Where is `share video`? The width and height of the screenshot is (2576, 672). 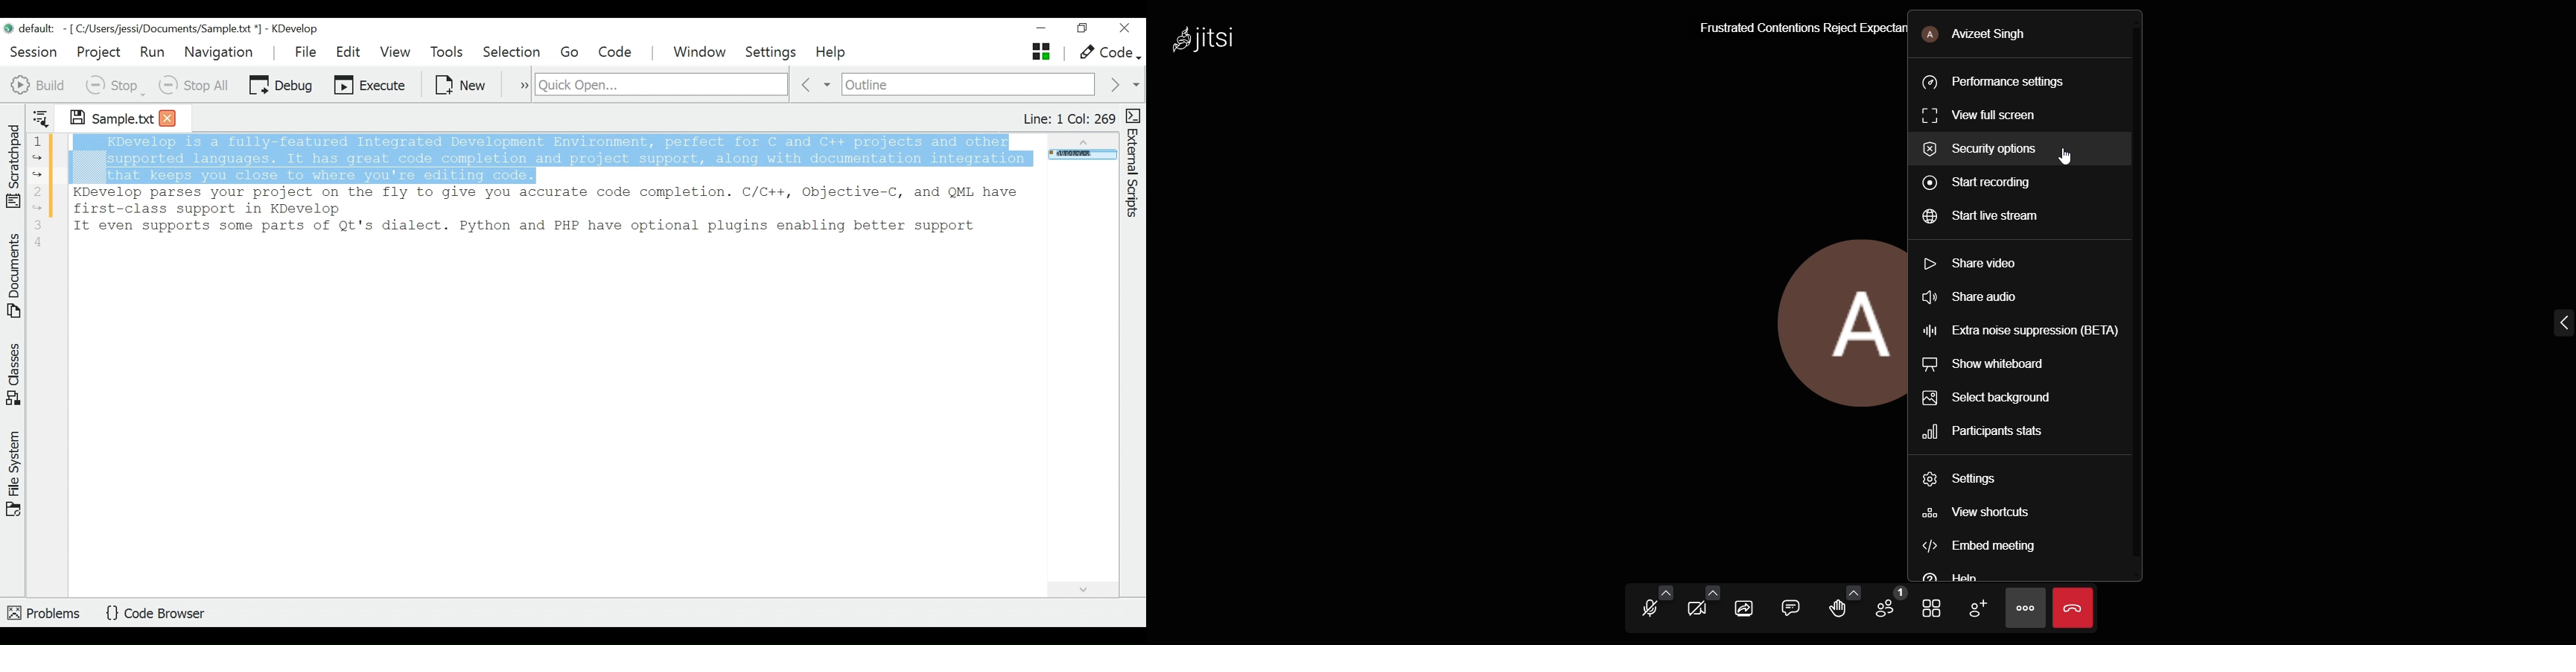 share video is located at coordinates (1986, 260).